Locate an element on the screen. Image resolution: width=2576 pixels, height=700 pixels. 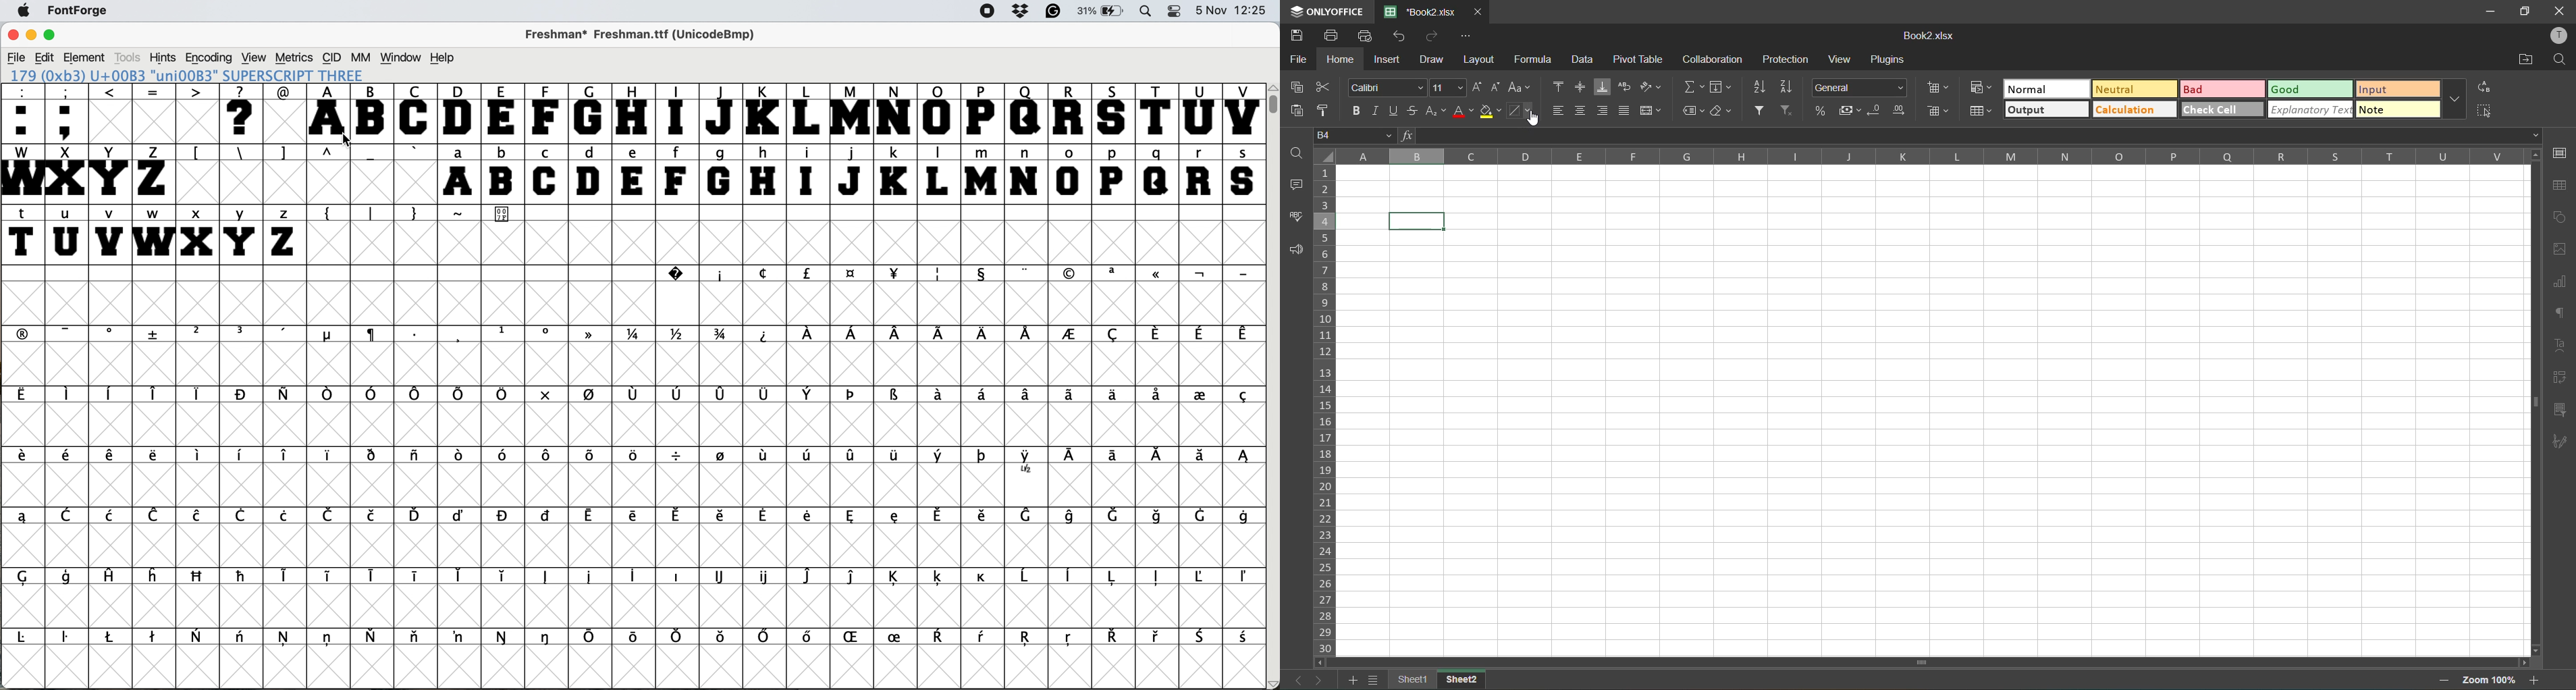
dropbox is located at coordinates (1019, 11).